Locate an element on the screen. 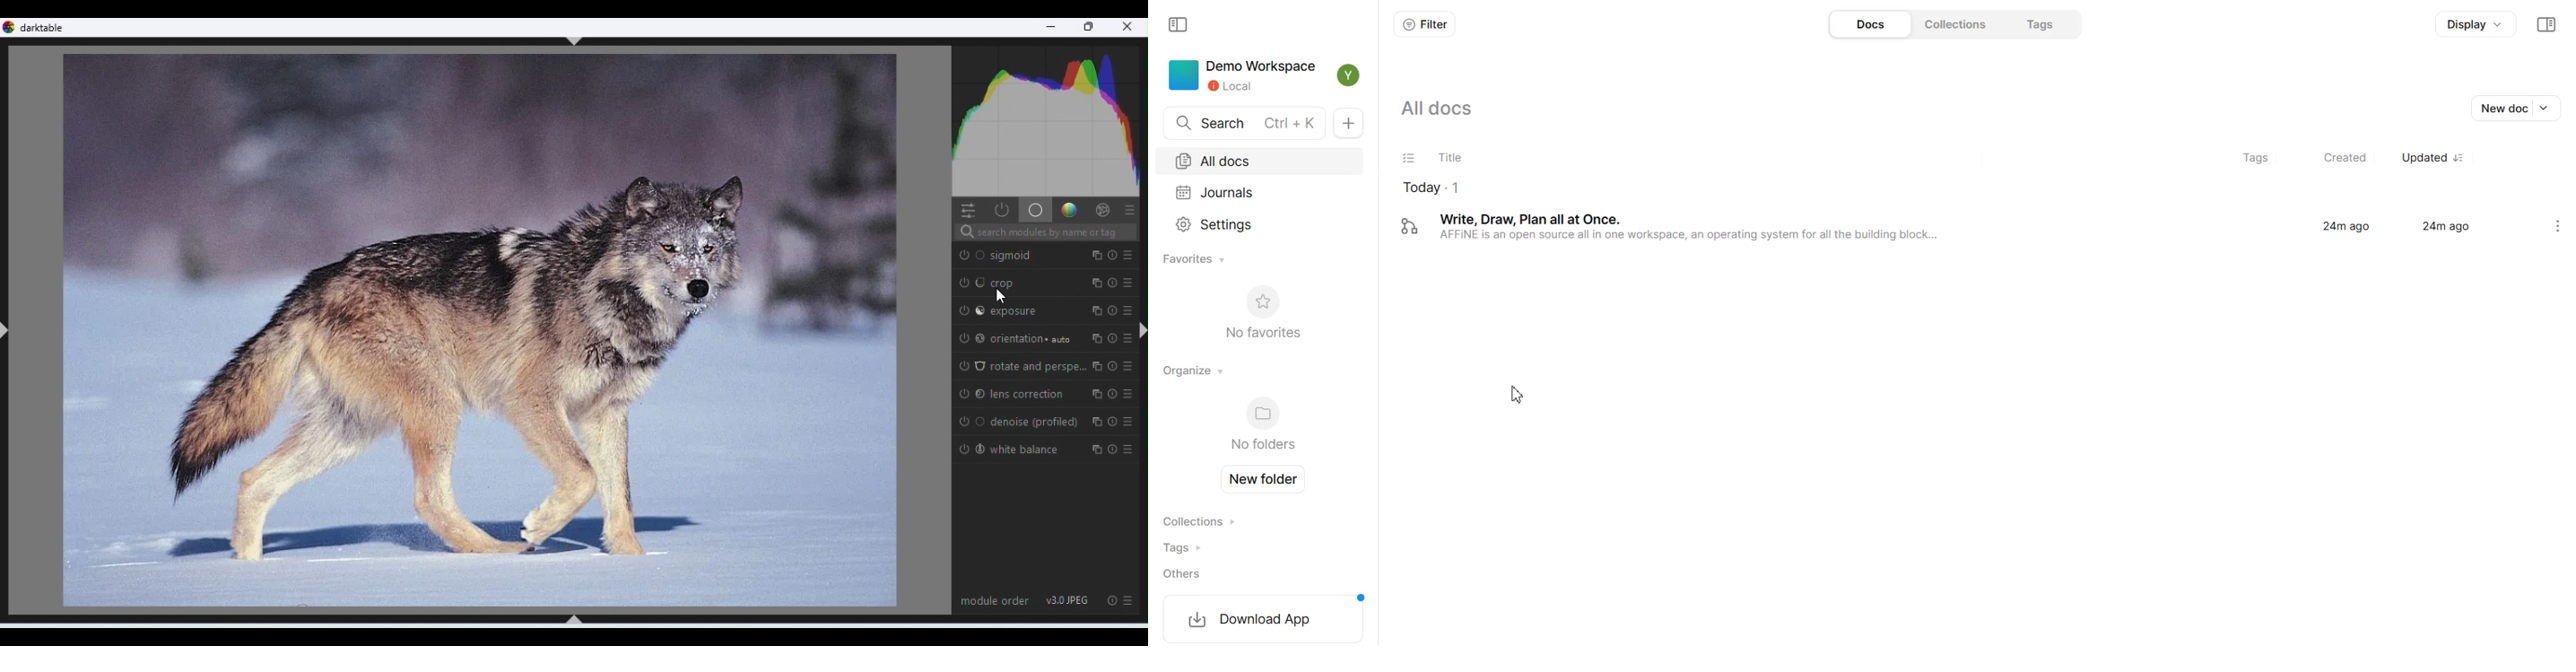  New doc is located at coordinates (2519, 108).